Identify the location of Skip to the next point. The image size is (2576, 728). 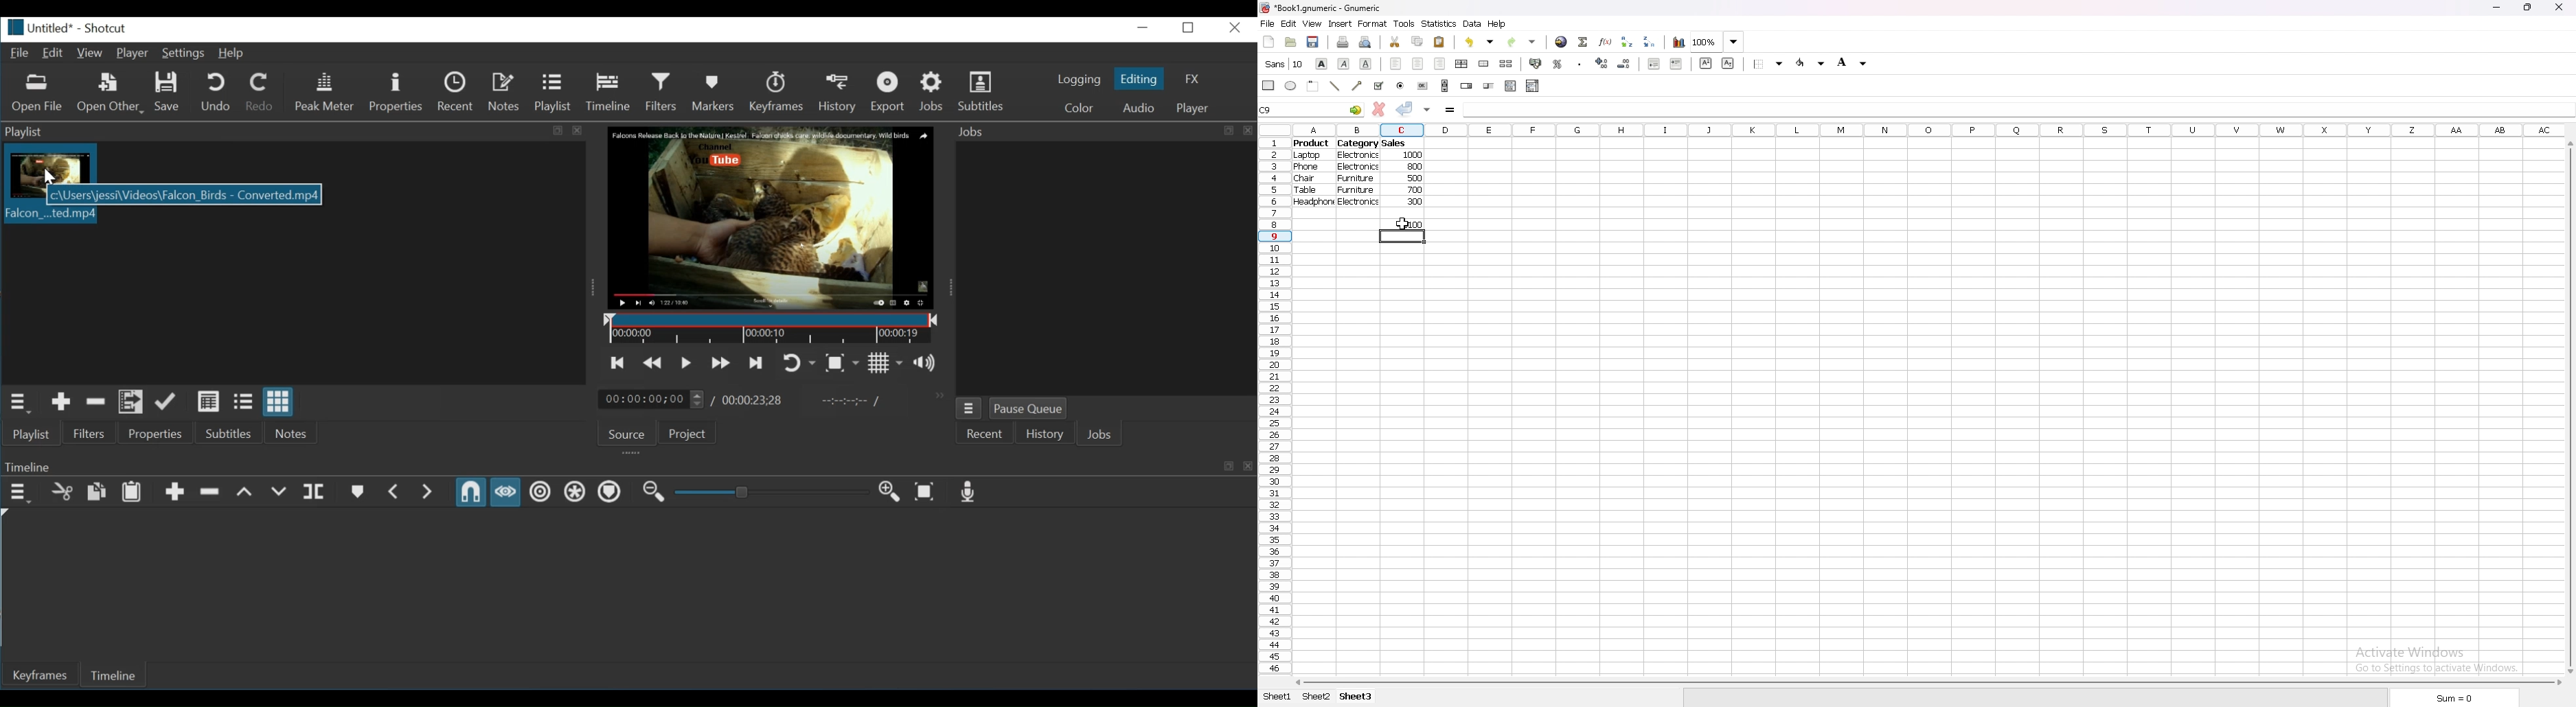
(754, 363).